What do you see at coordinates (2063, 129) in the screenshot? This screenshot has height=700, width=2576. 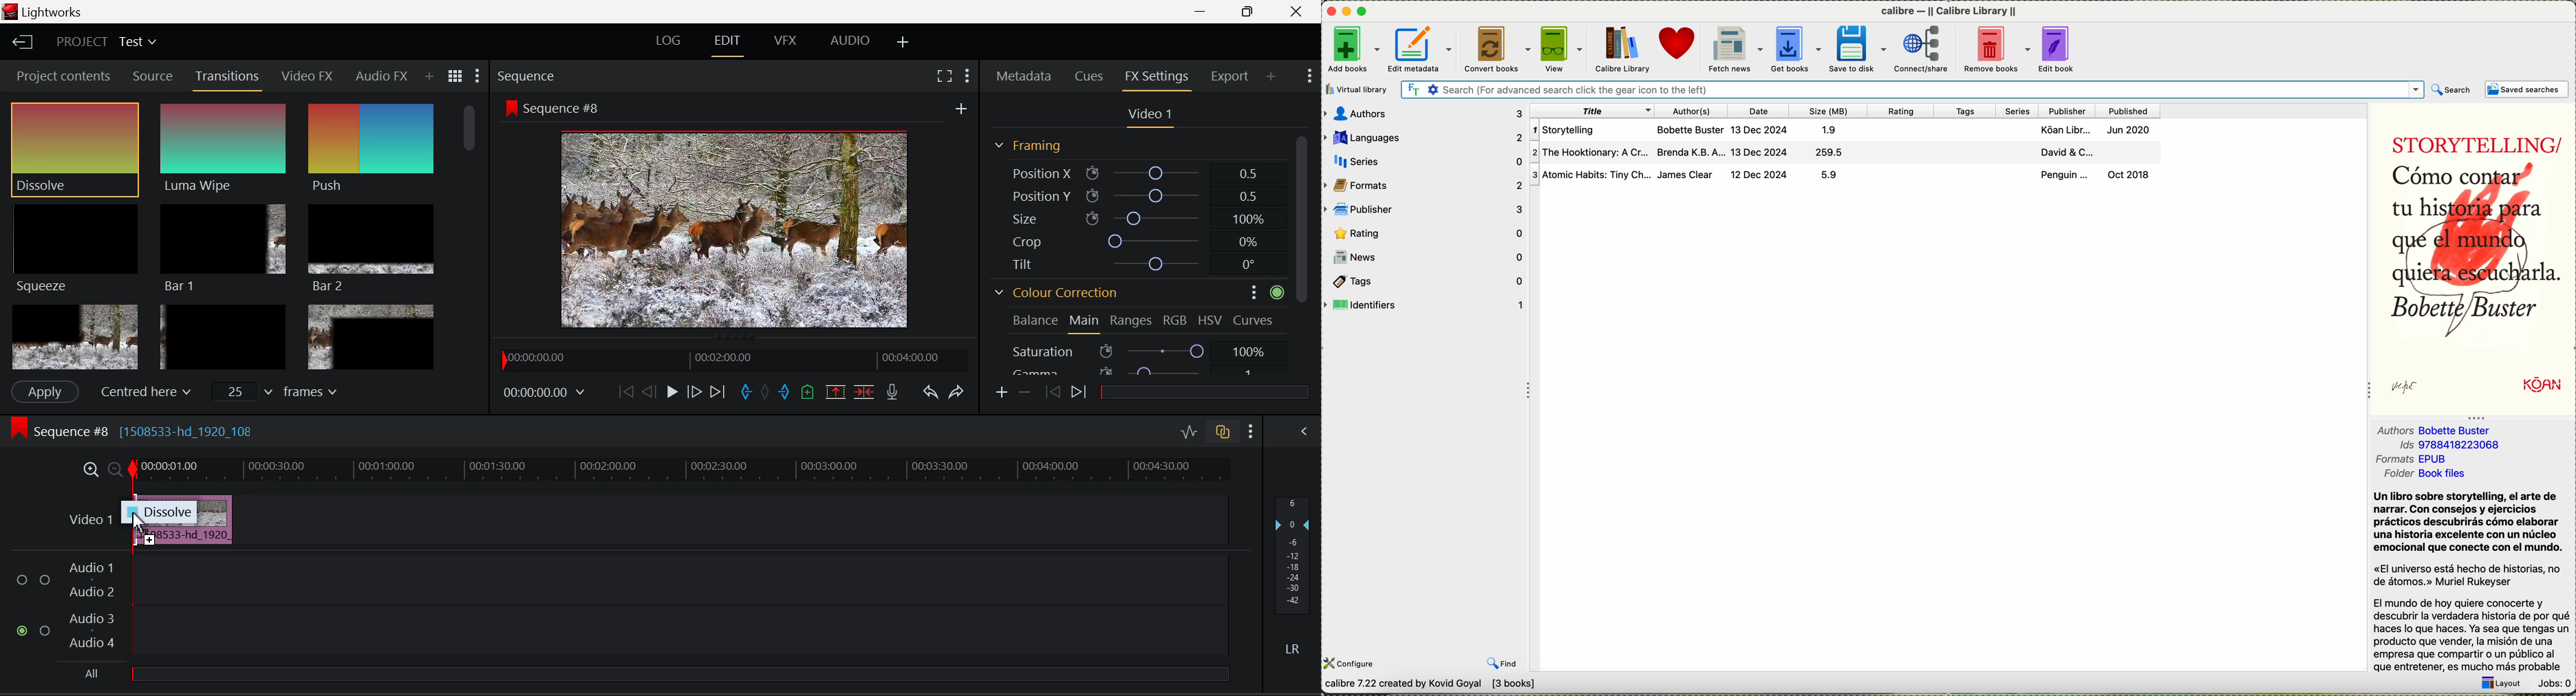 I see `Koan Libr` at bounding box center [2063, 129].